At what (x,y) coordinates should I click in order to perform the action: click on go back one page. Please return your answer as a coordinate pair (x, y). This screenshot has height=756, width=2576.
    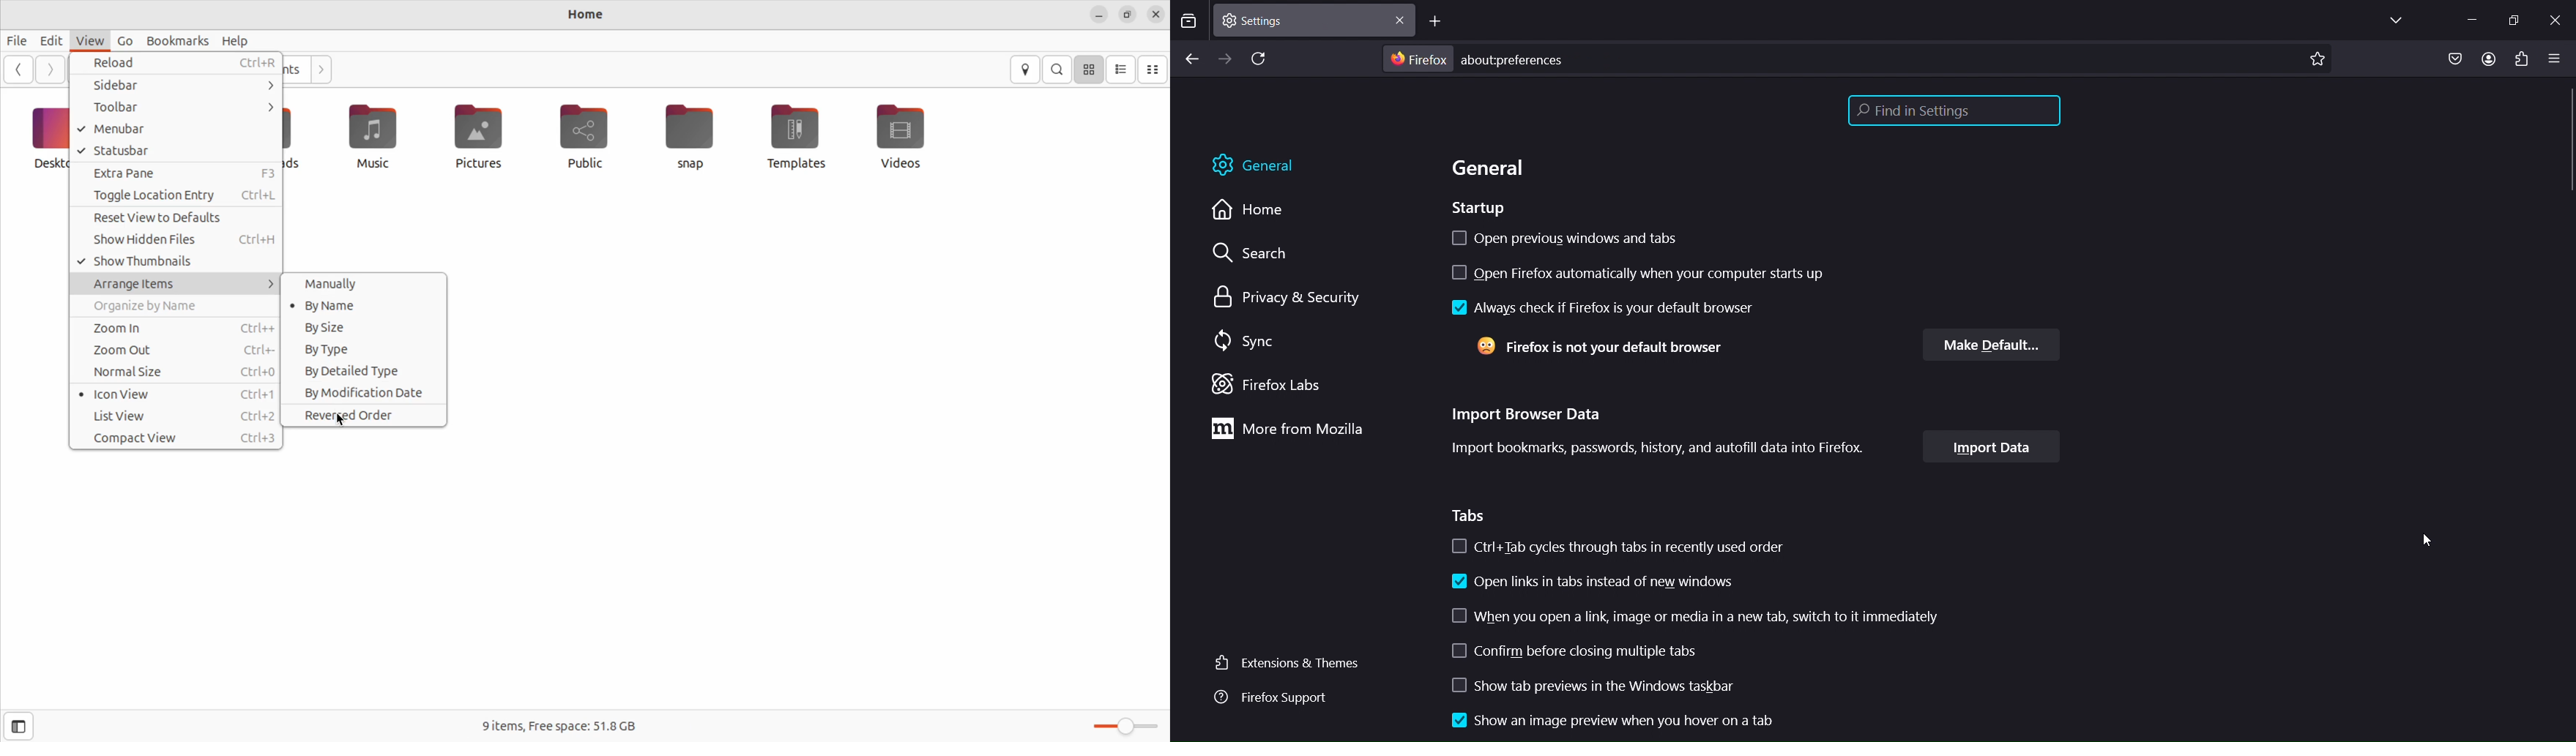
    Looking at the image, I should click on (1190, 60).